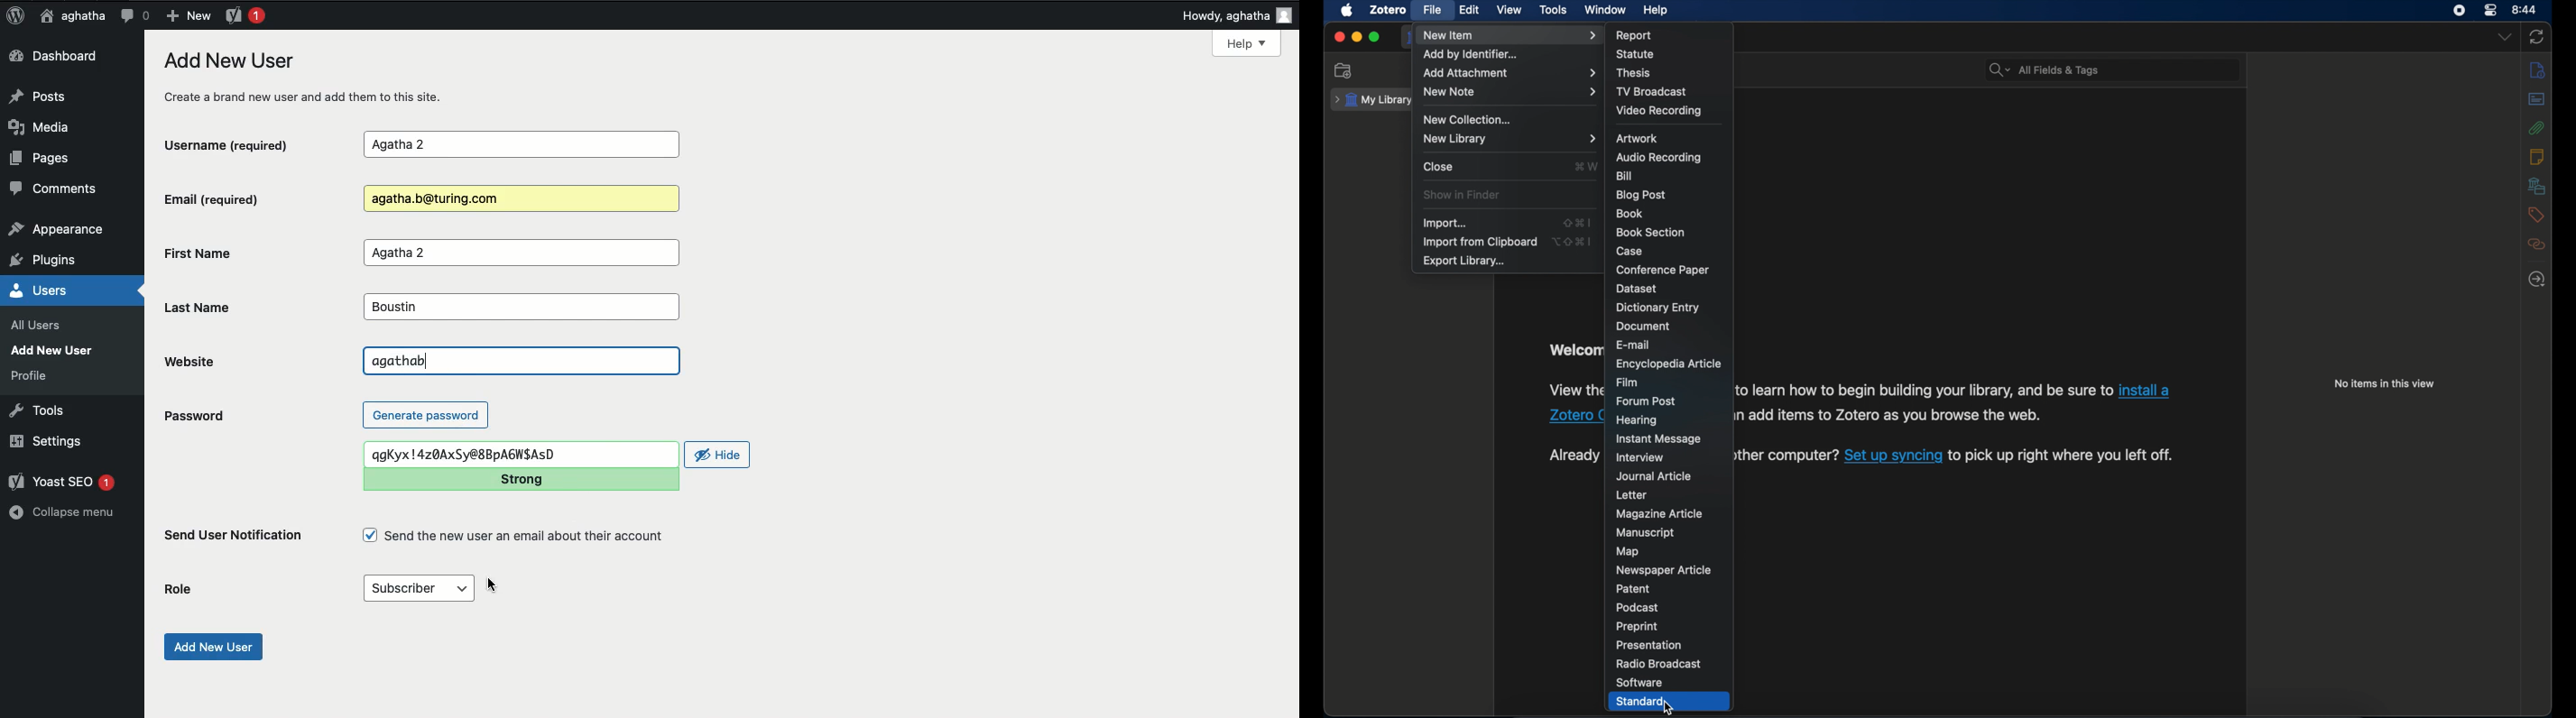  What do you see at coordinates (1471, 120) in the screenshot?
I see `new collection` at bounding box center [1471, 120].